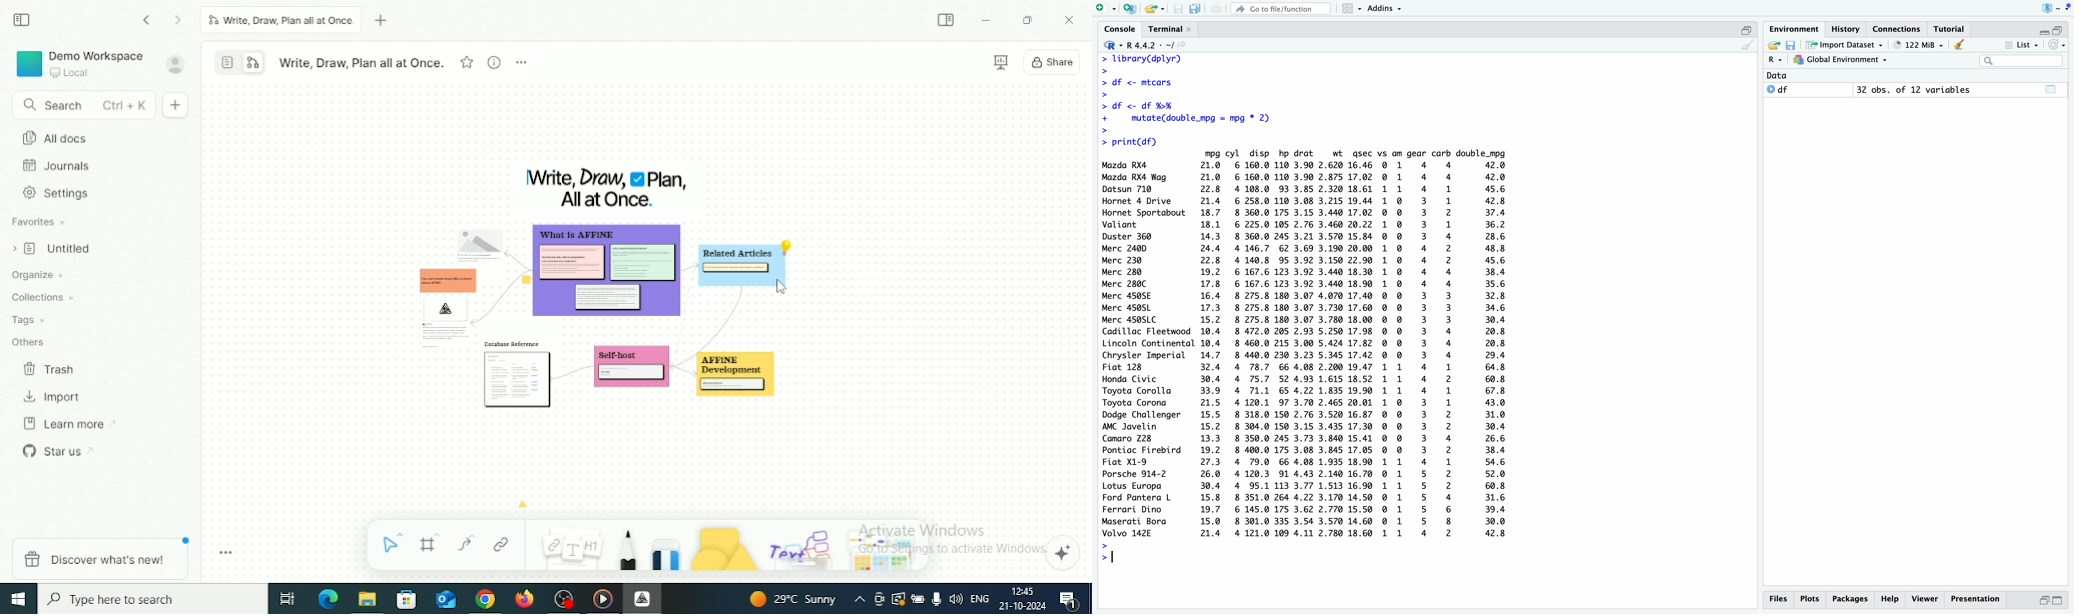  I want to click on data, so click(1777, 75).